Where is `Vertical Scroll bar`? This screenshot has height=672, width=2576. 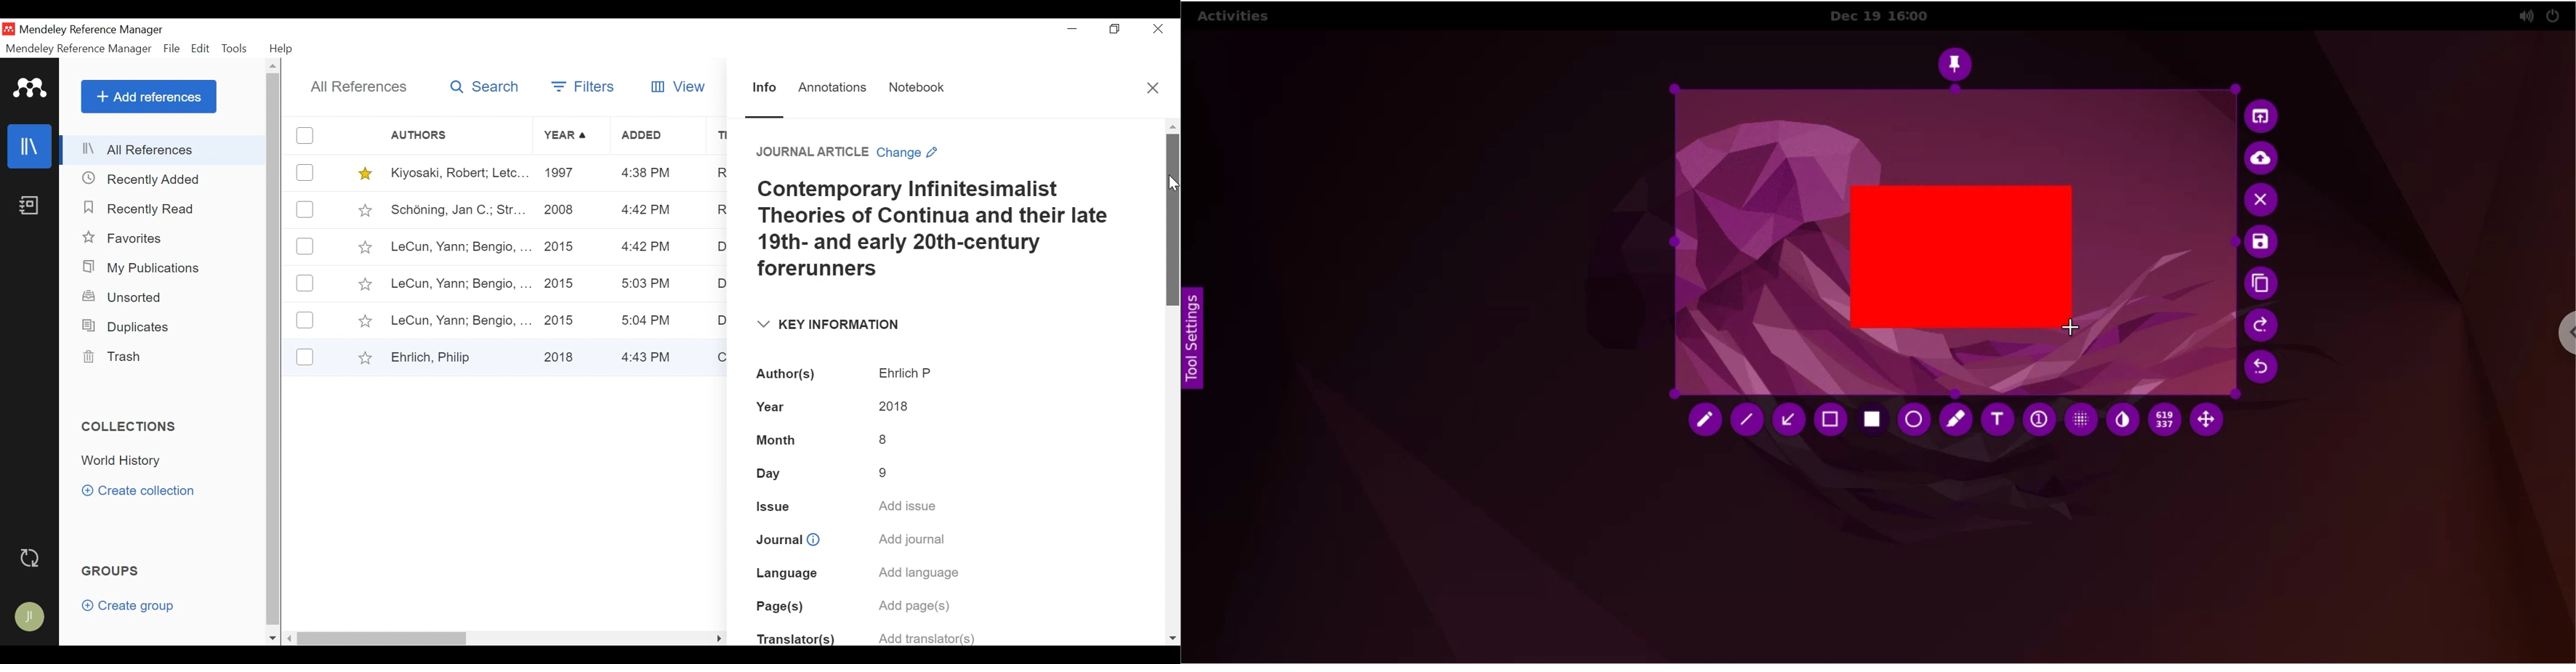
Vertical Scroll bar is located at coordinates (1173, 221).